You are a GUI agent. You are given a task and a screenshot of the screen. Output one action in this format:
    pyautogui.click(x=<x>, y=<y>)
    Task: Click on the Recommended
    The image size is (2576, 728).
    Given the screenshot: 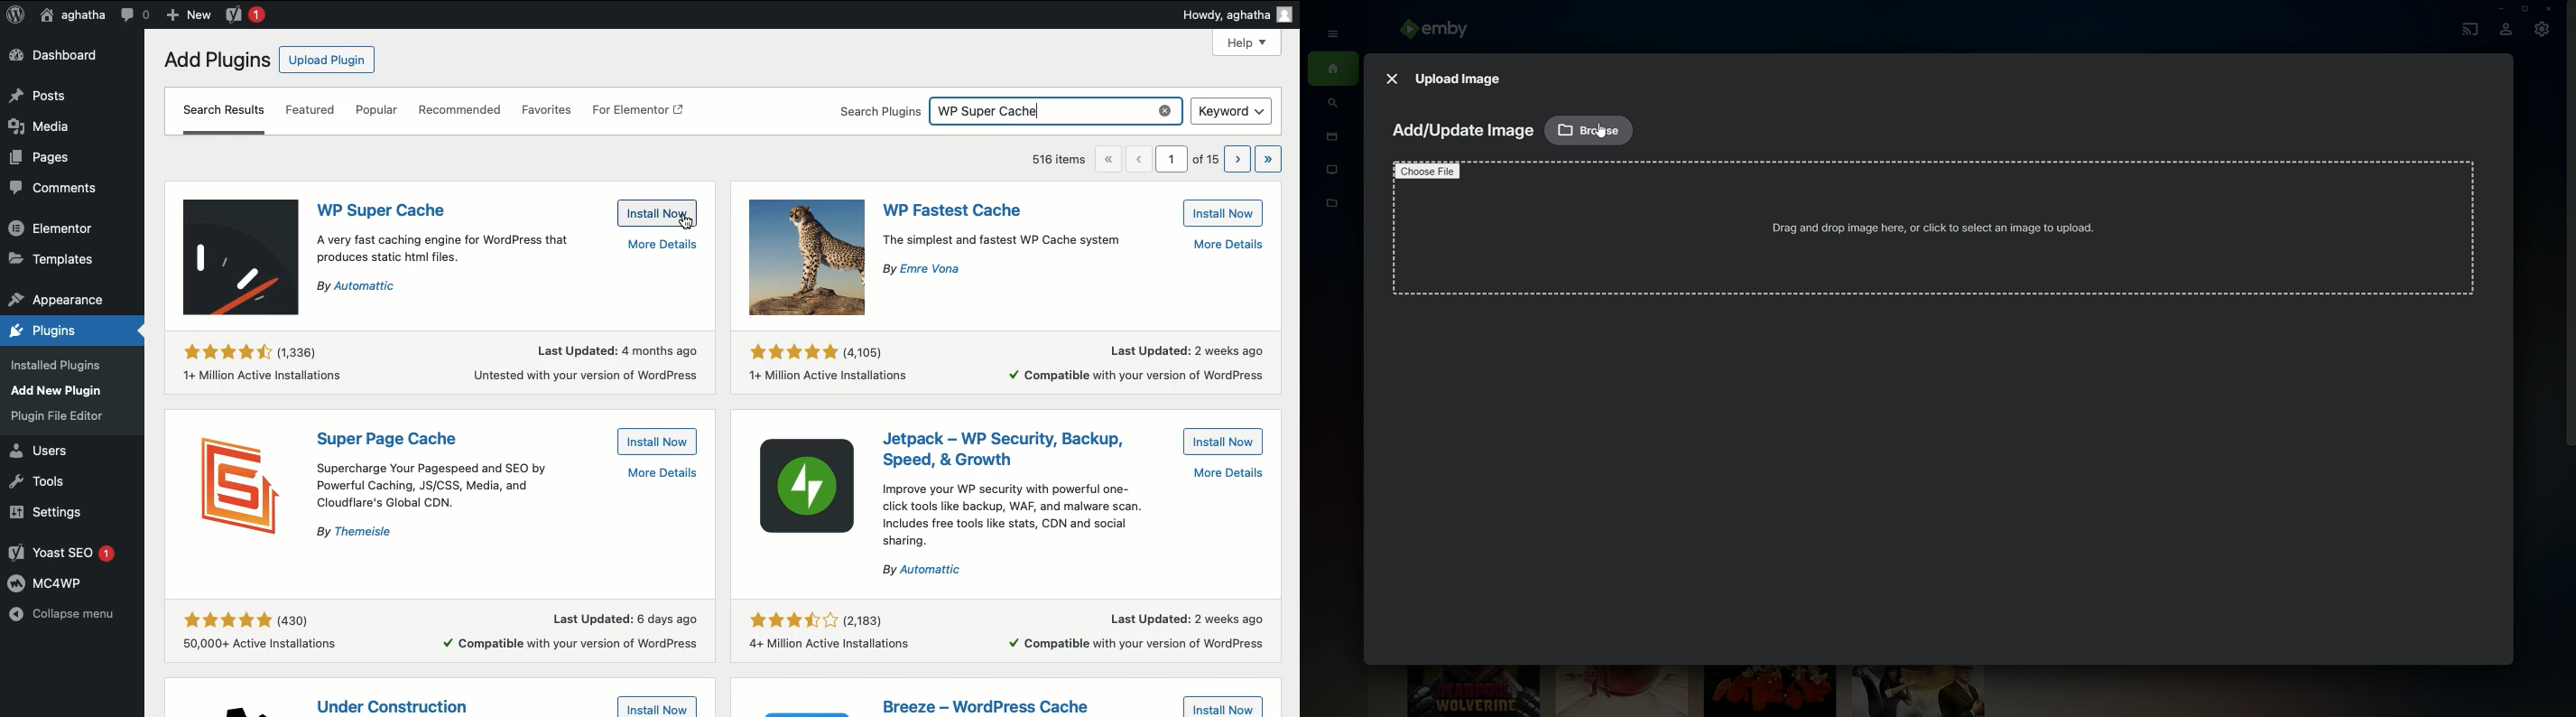 What is the action you would take?
    pyautogui.click(x=461, y=108)
    